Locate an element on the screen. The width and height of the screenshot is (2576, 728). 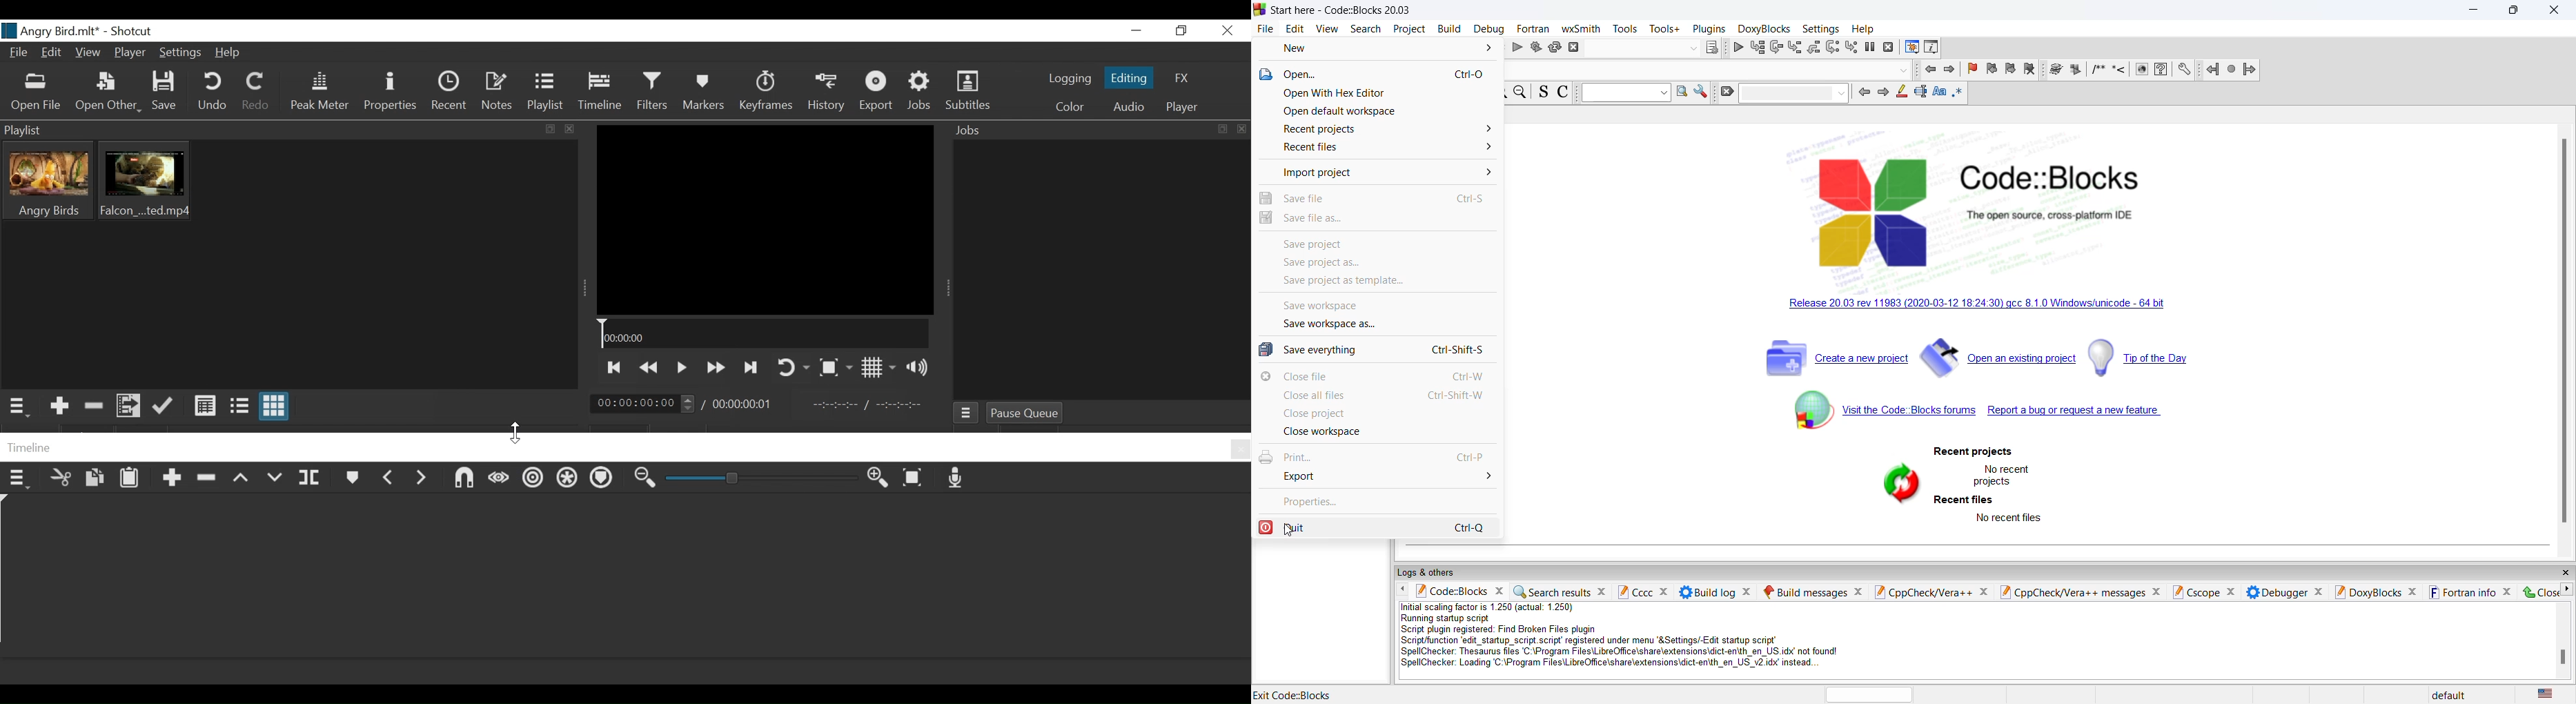
Previous marker is located at coordinates (390, 482).